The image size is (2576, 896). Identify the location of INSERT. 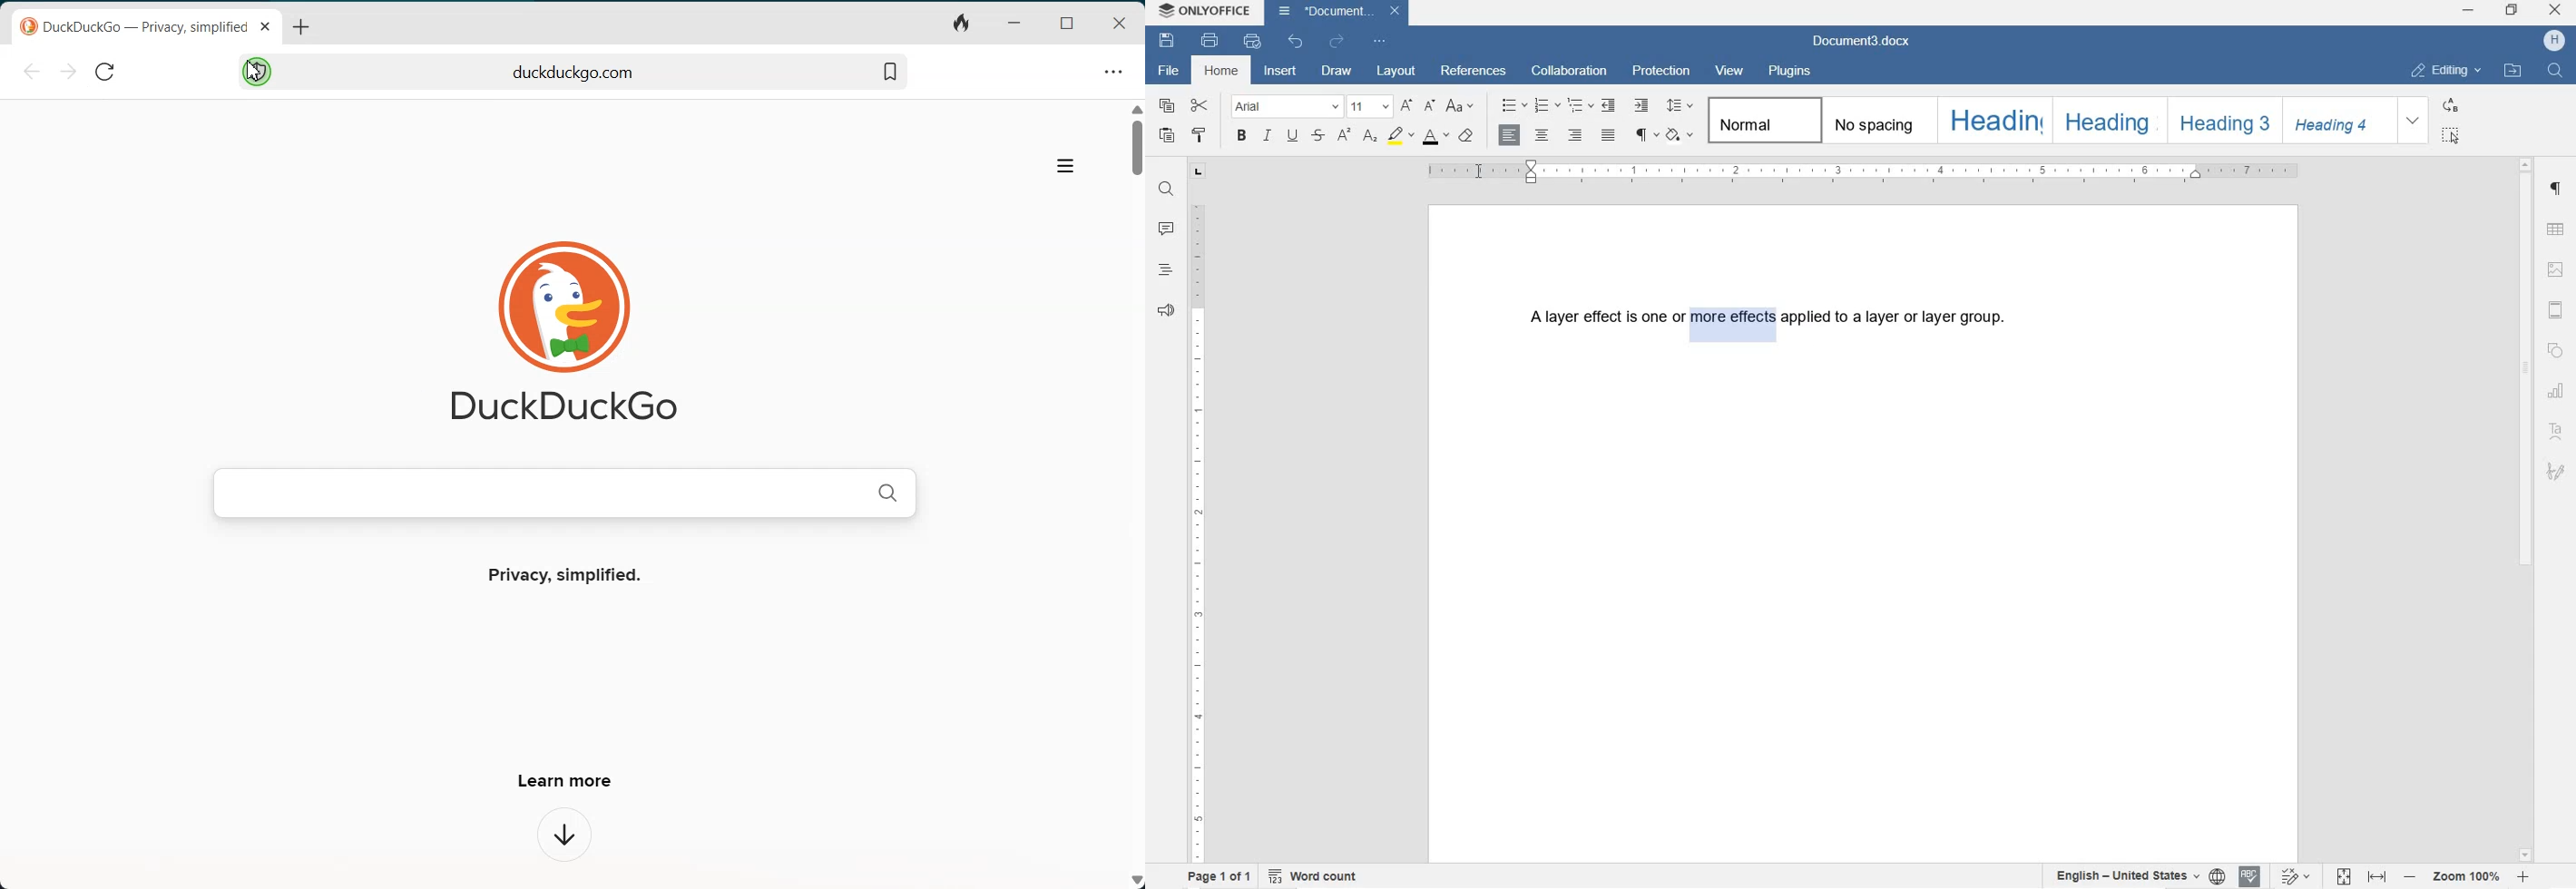
(1281, 74).